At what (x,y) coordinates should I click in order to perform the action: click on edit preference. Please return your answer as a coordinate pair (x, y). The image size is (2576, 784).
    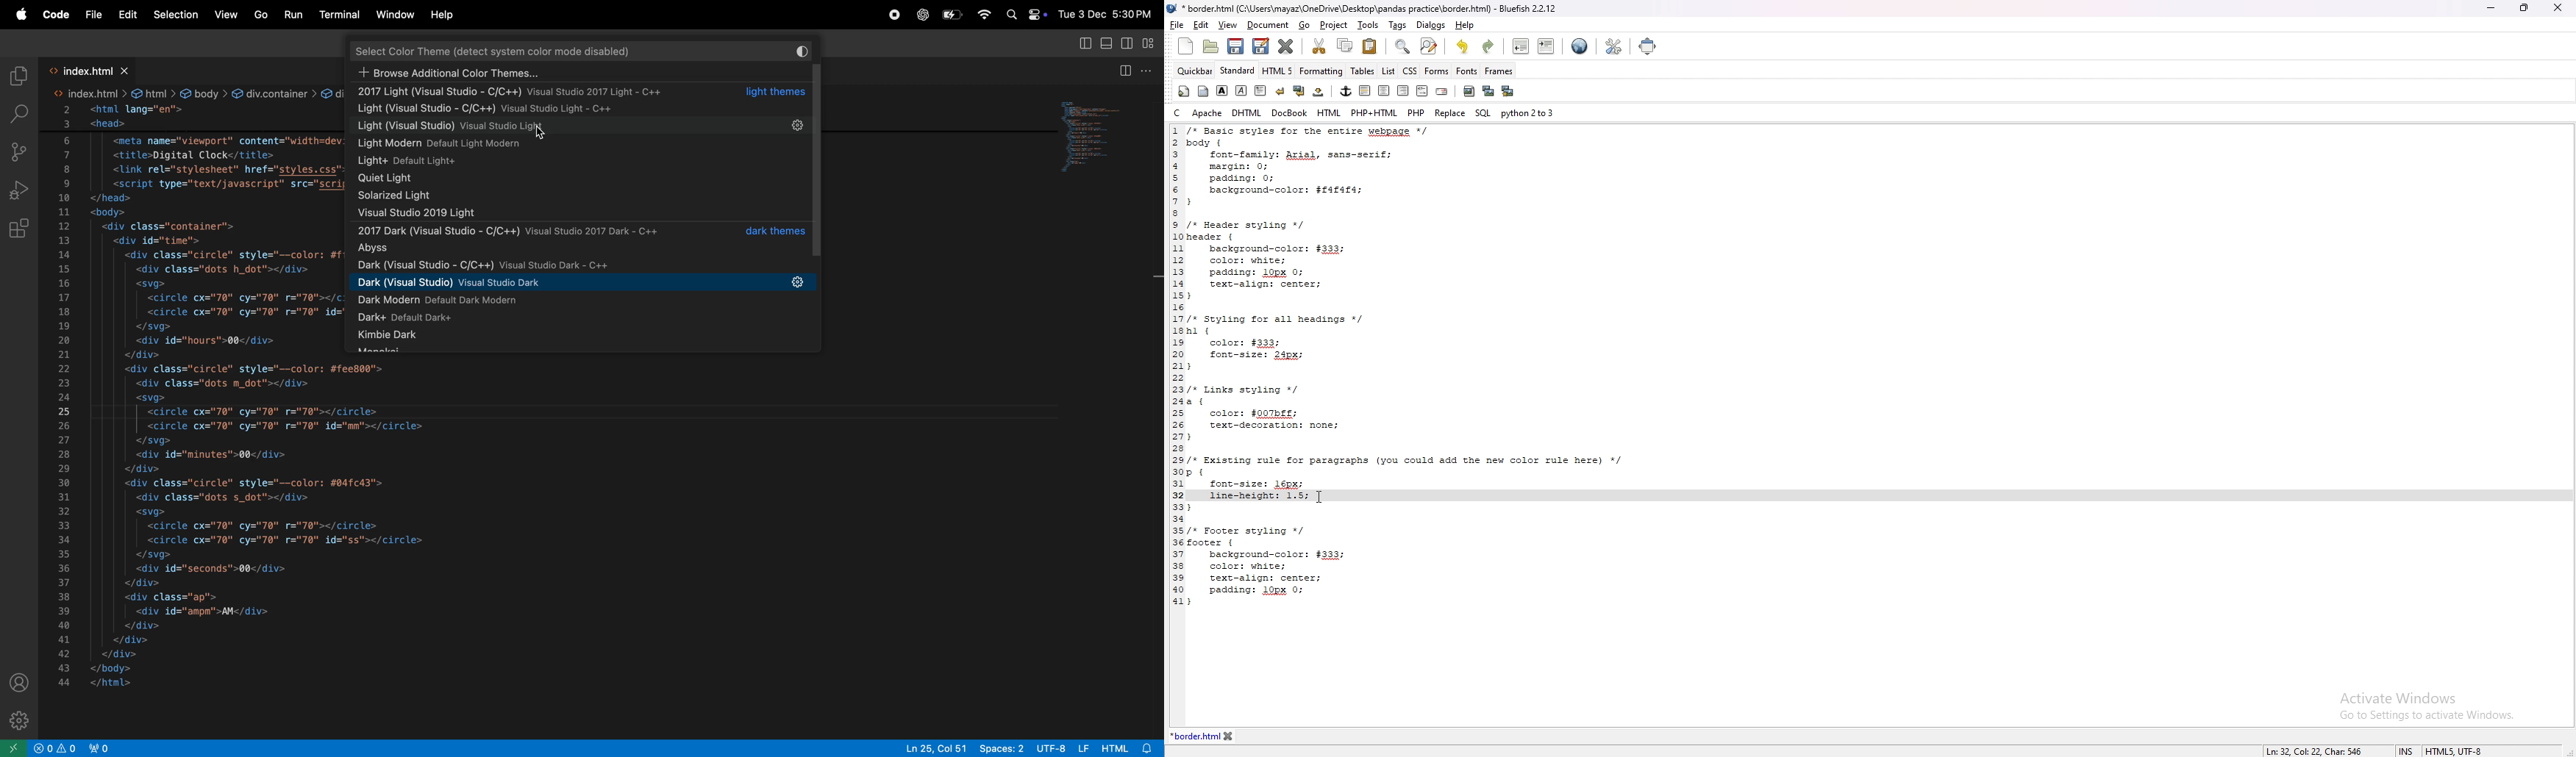
    Looking at the image, I should click on (1613, 46).